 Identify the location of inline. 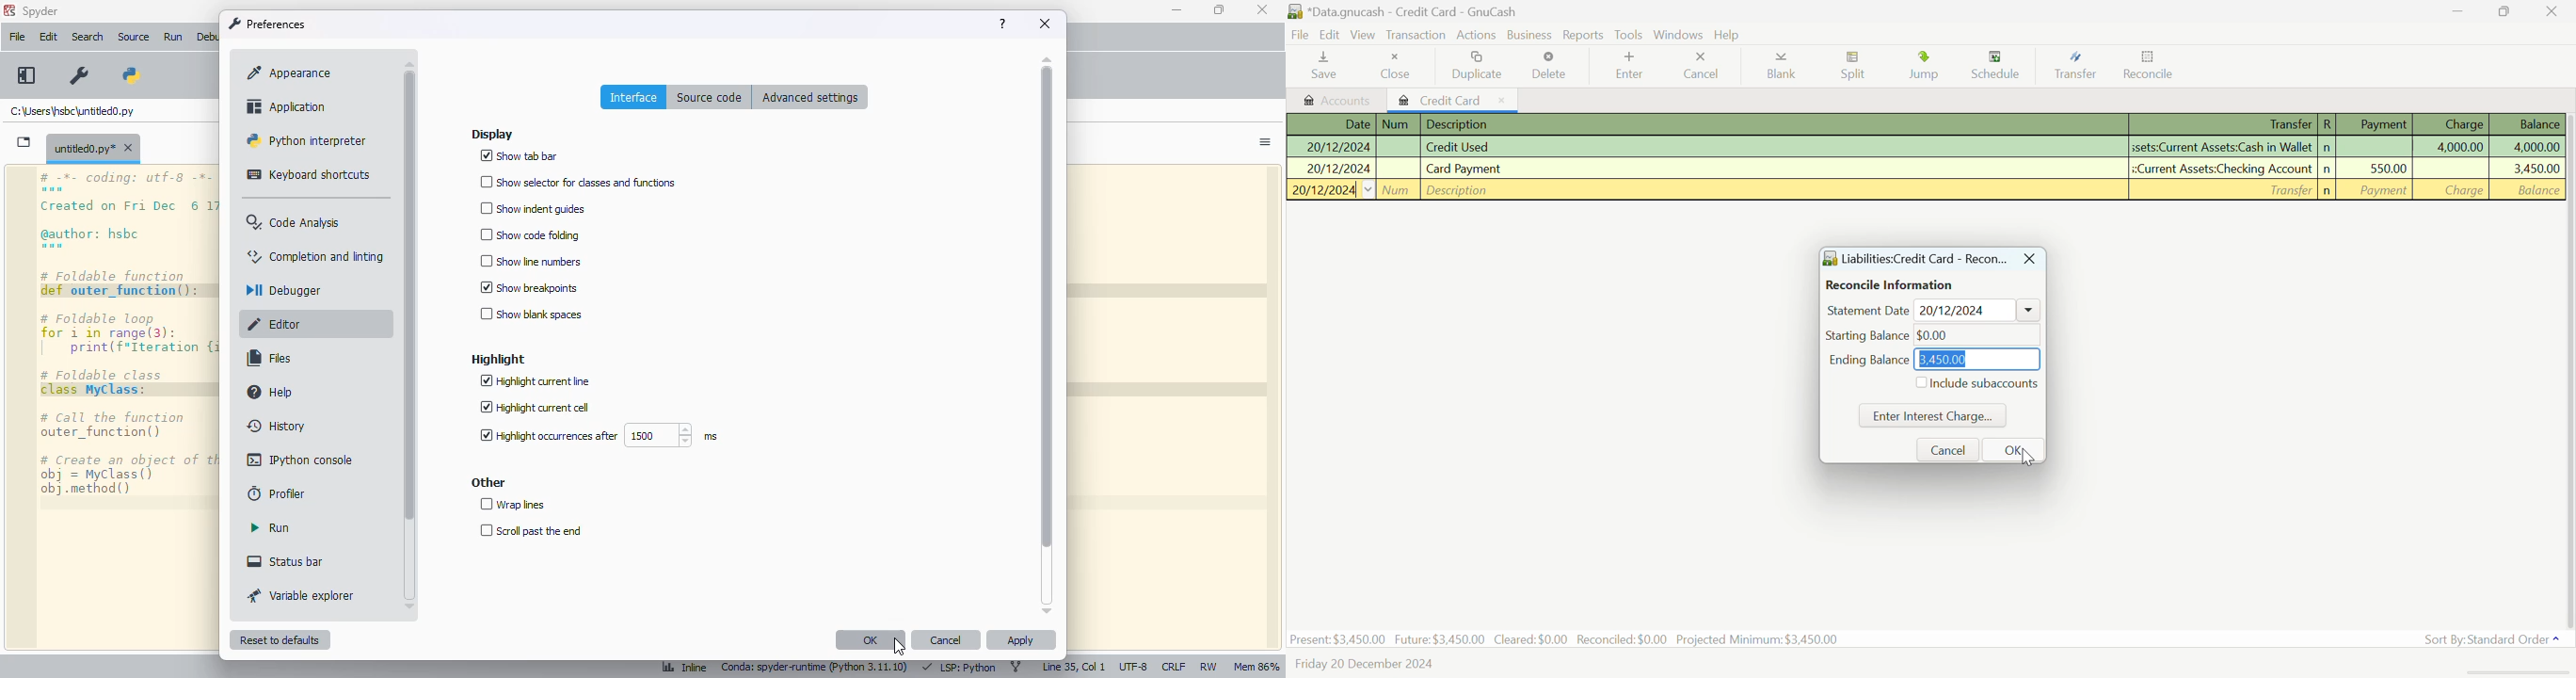
(684, 669).